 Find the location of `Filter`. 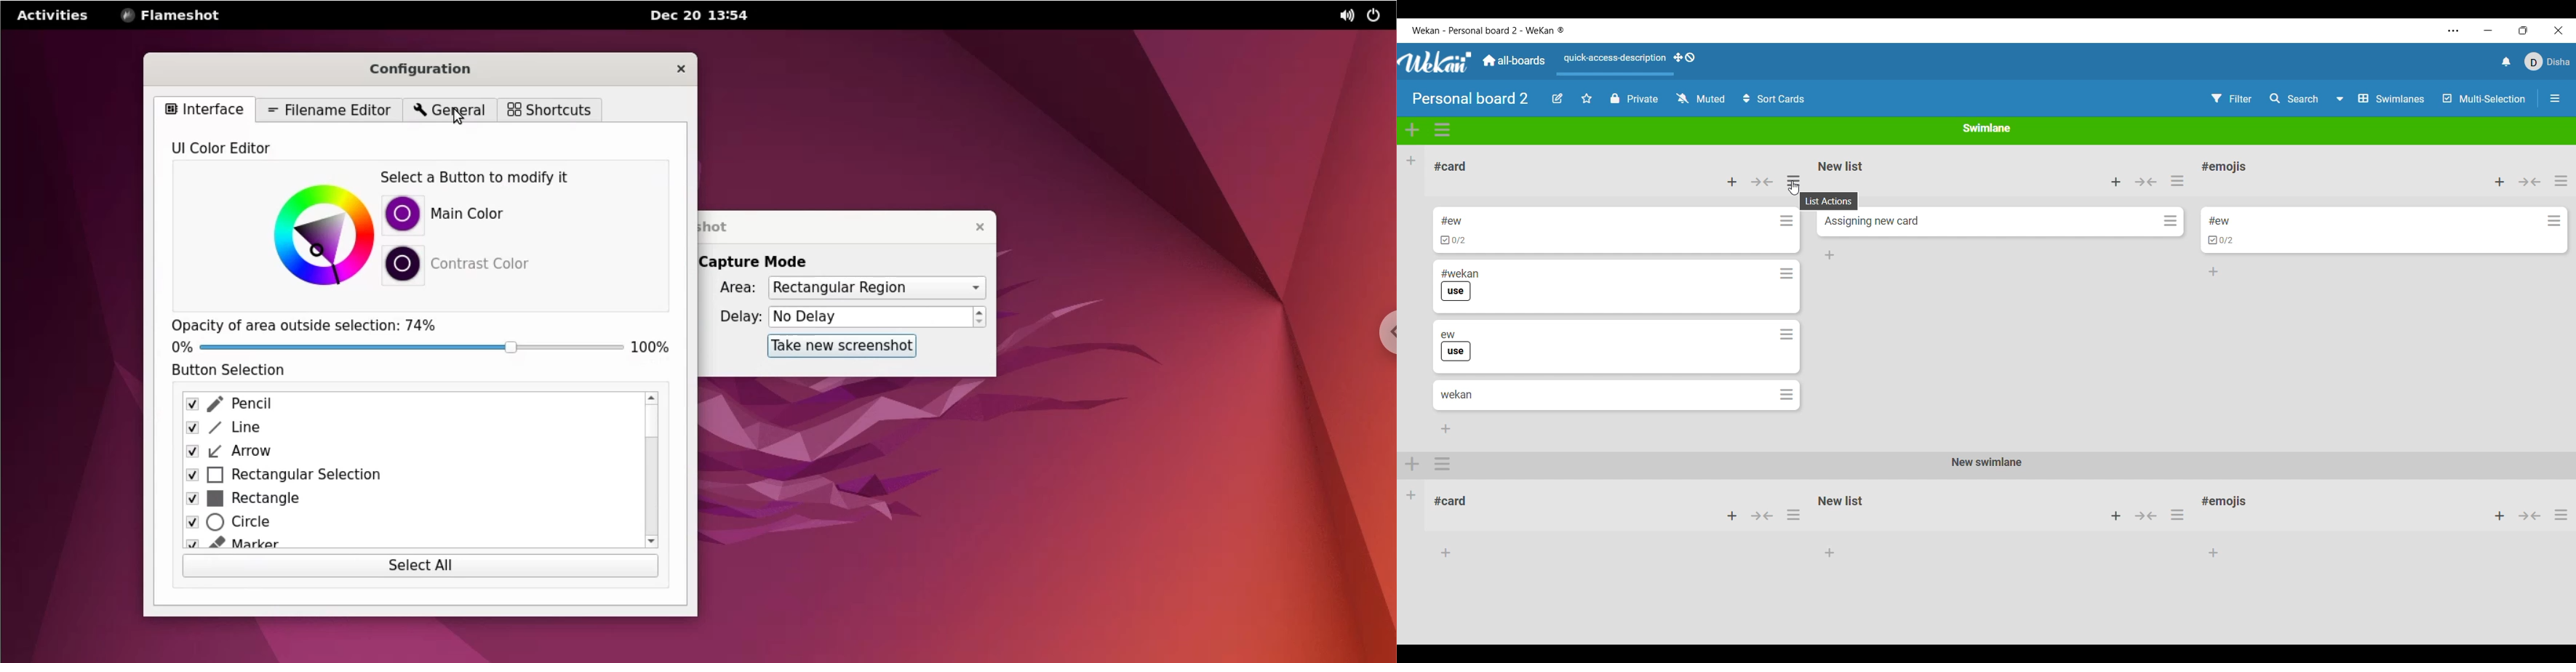

Filter is located at coordinates (2232, 99).